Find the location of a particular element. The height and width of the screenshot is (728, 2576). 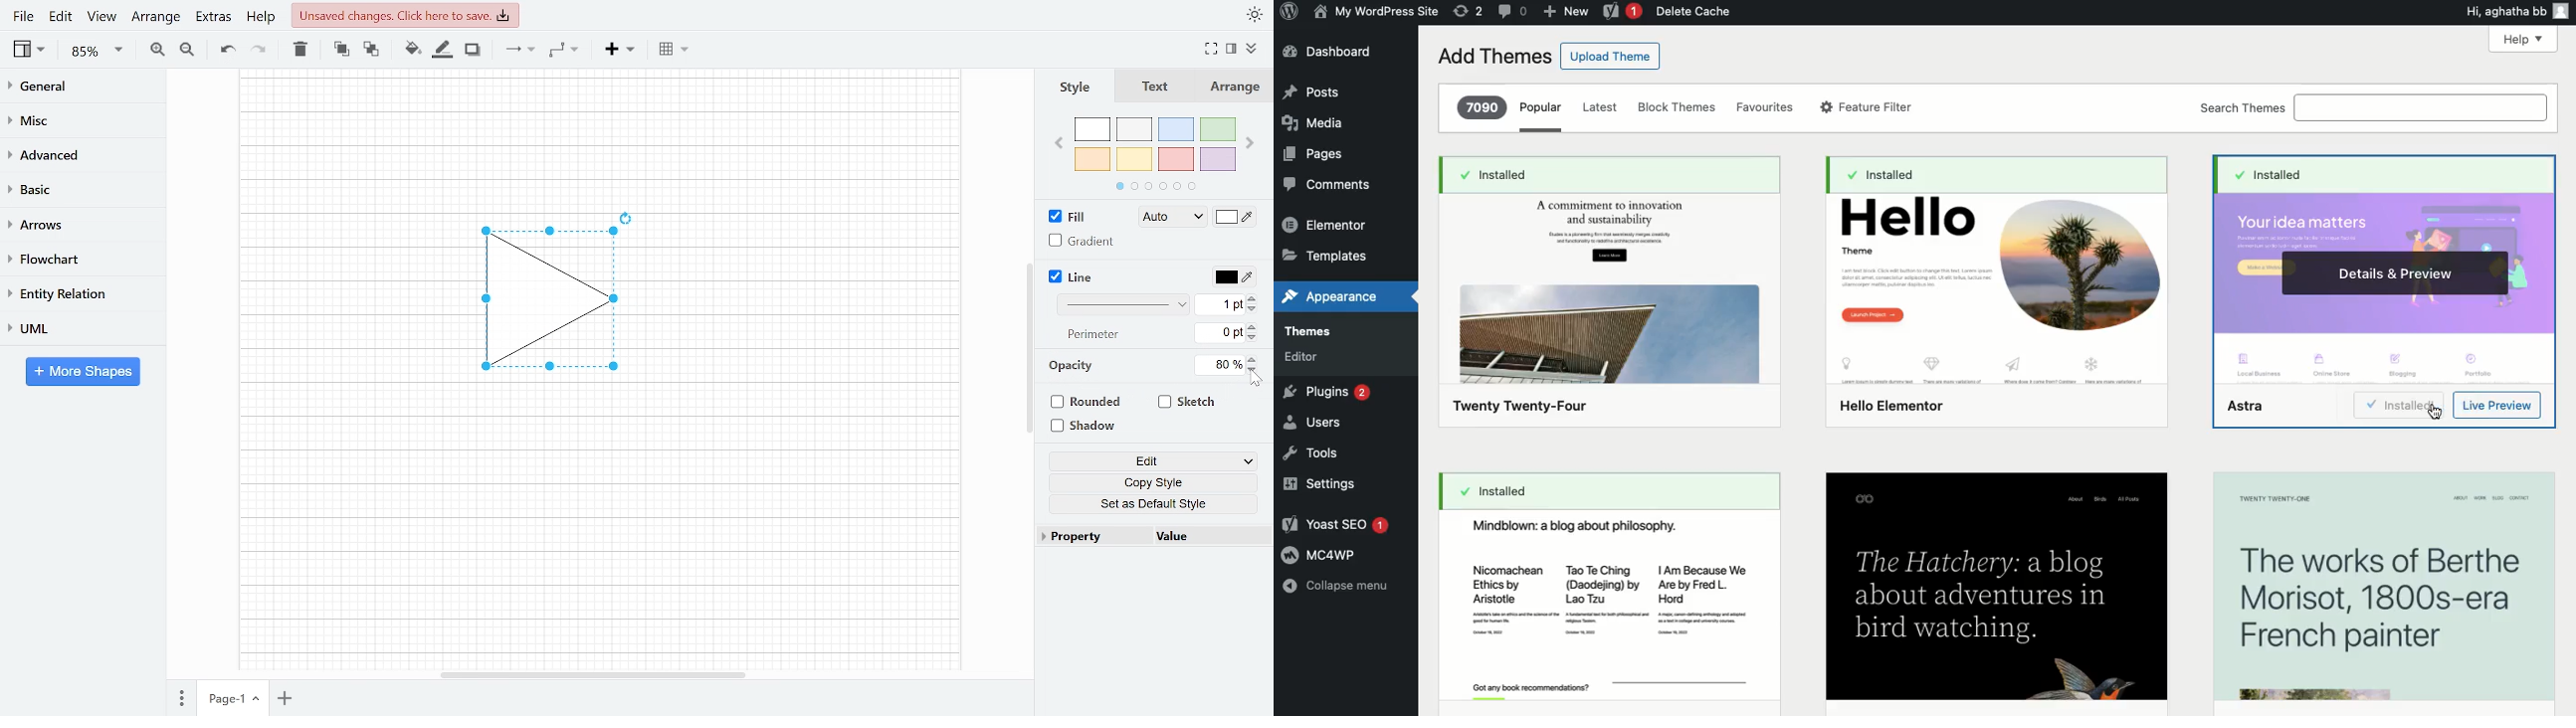

Fill color is located at coordinates (412, 49).